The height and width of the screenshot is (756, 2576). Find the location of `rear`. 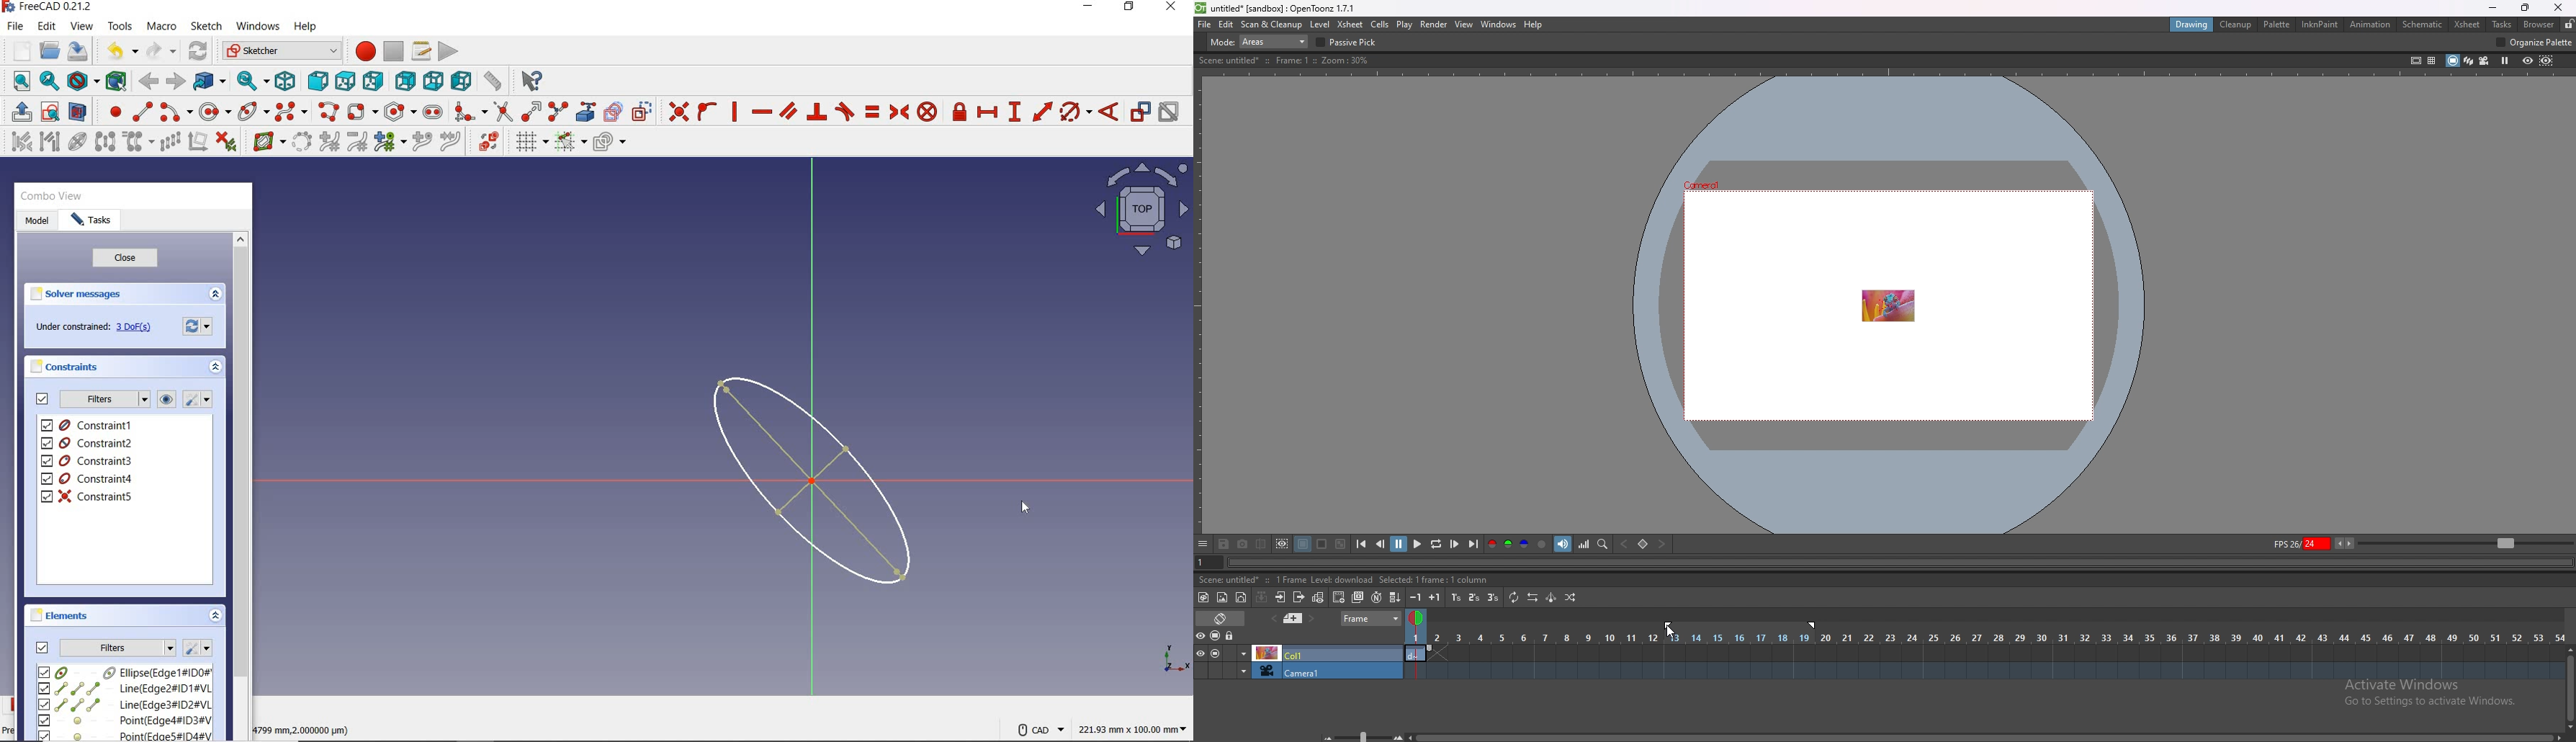

rear is located at coordinates (405, 80).